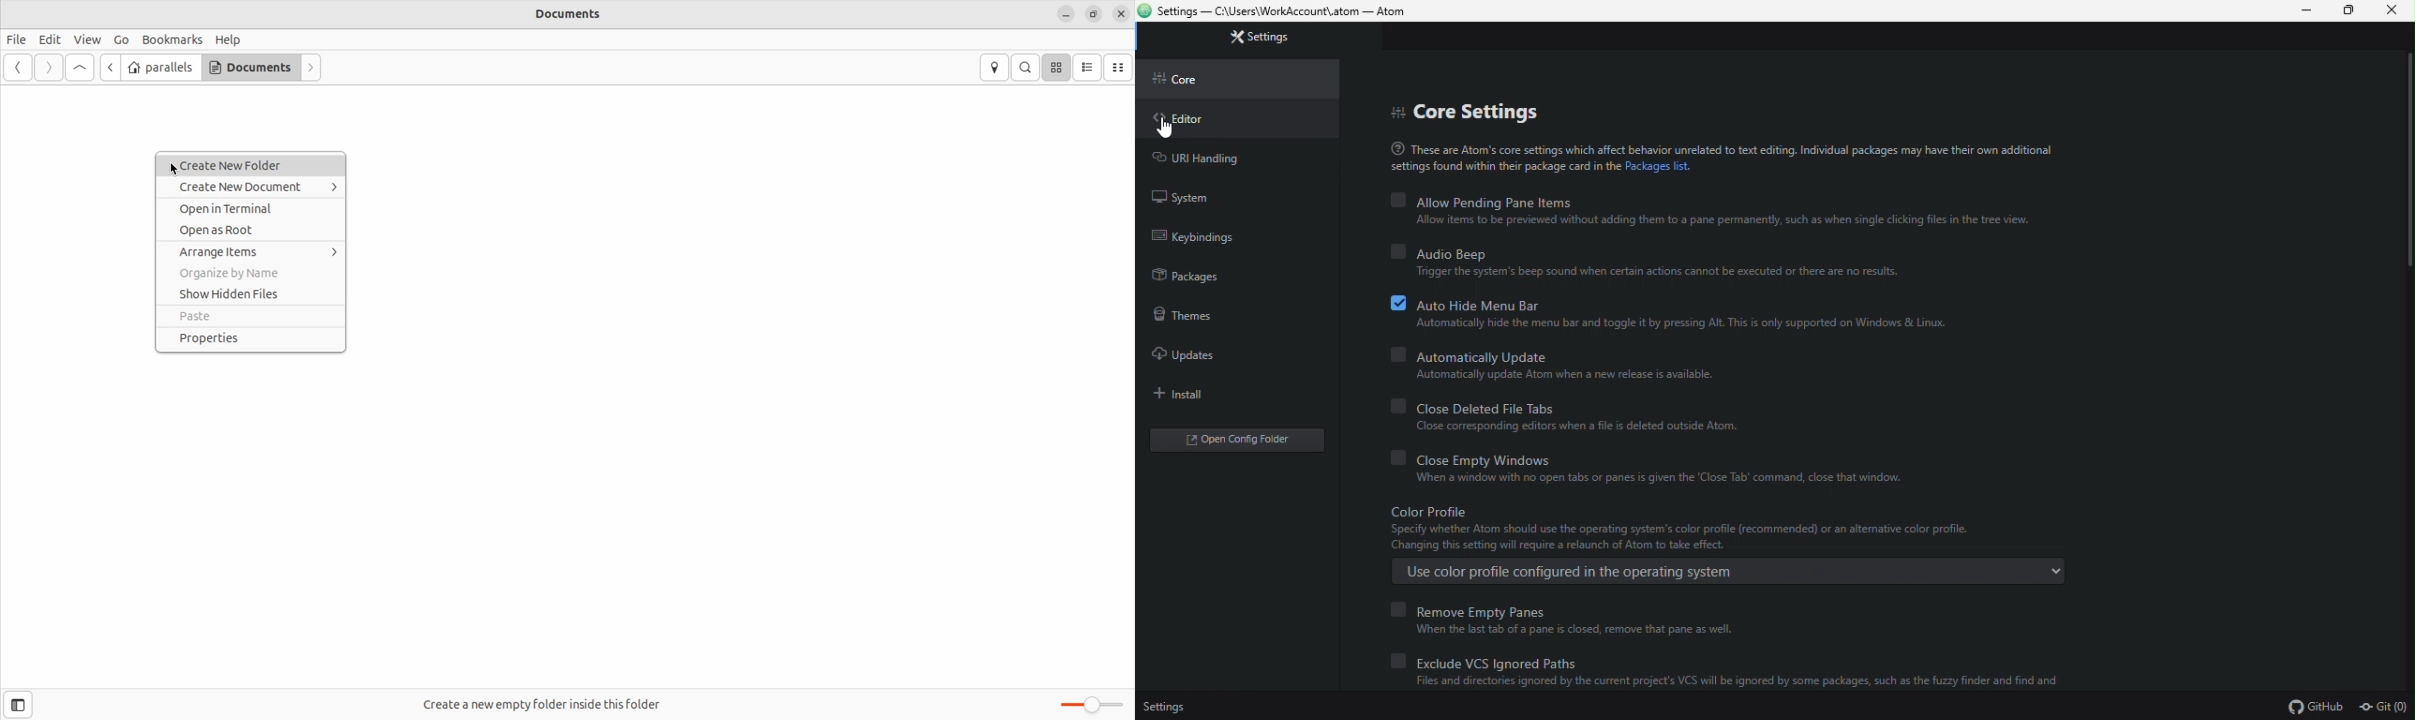 The image size is (2436, 728). What do you see at coordinates (160, 66) in the screenshot?
I see `parallels` at bounding box center [160, 66].